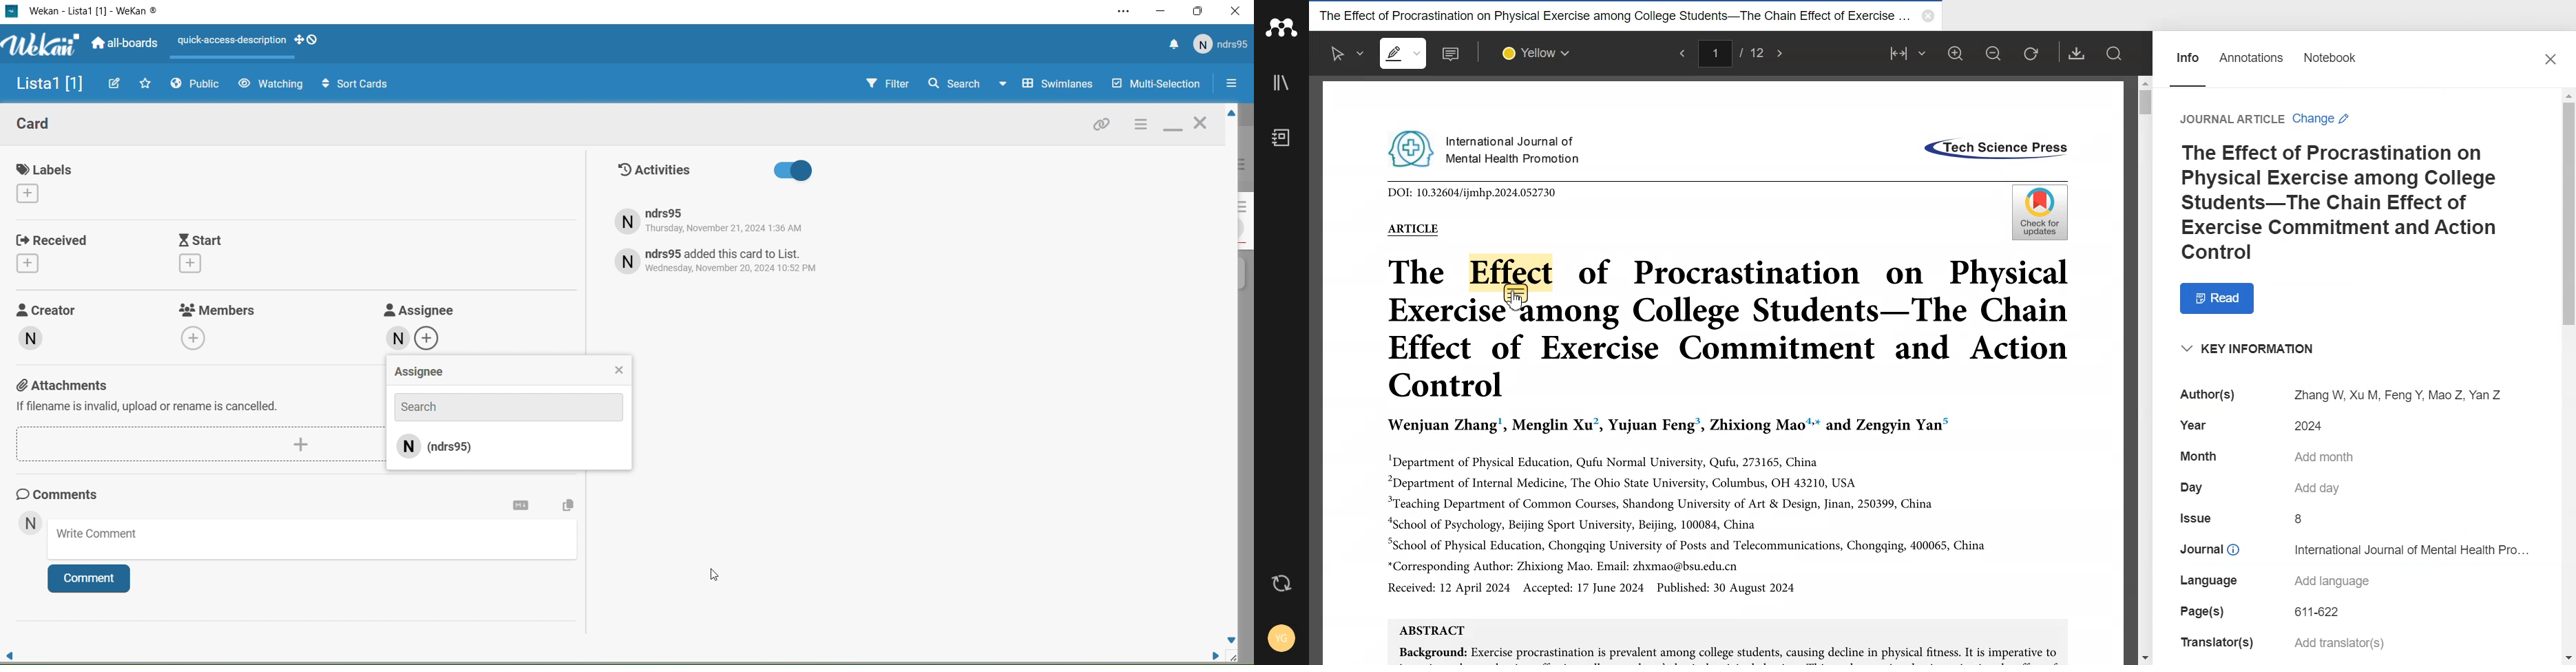 The height and width of the screenshot is (672, 2576). Describe the element at coordinates (1232, 85) in the screenshot. I see `Options` at that location.